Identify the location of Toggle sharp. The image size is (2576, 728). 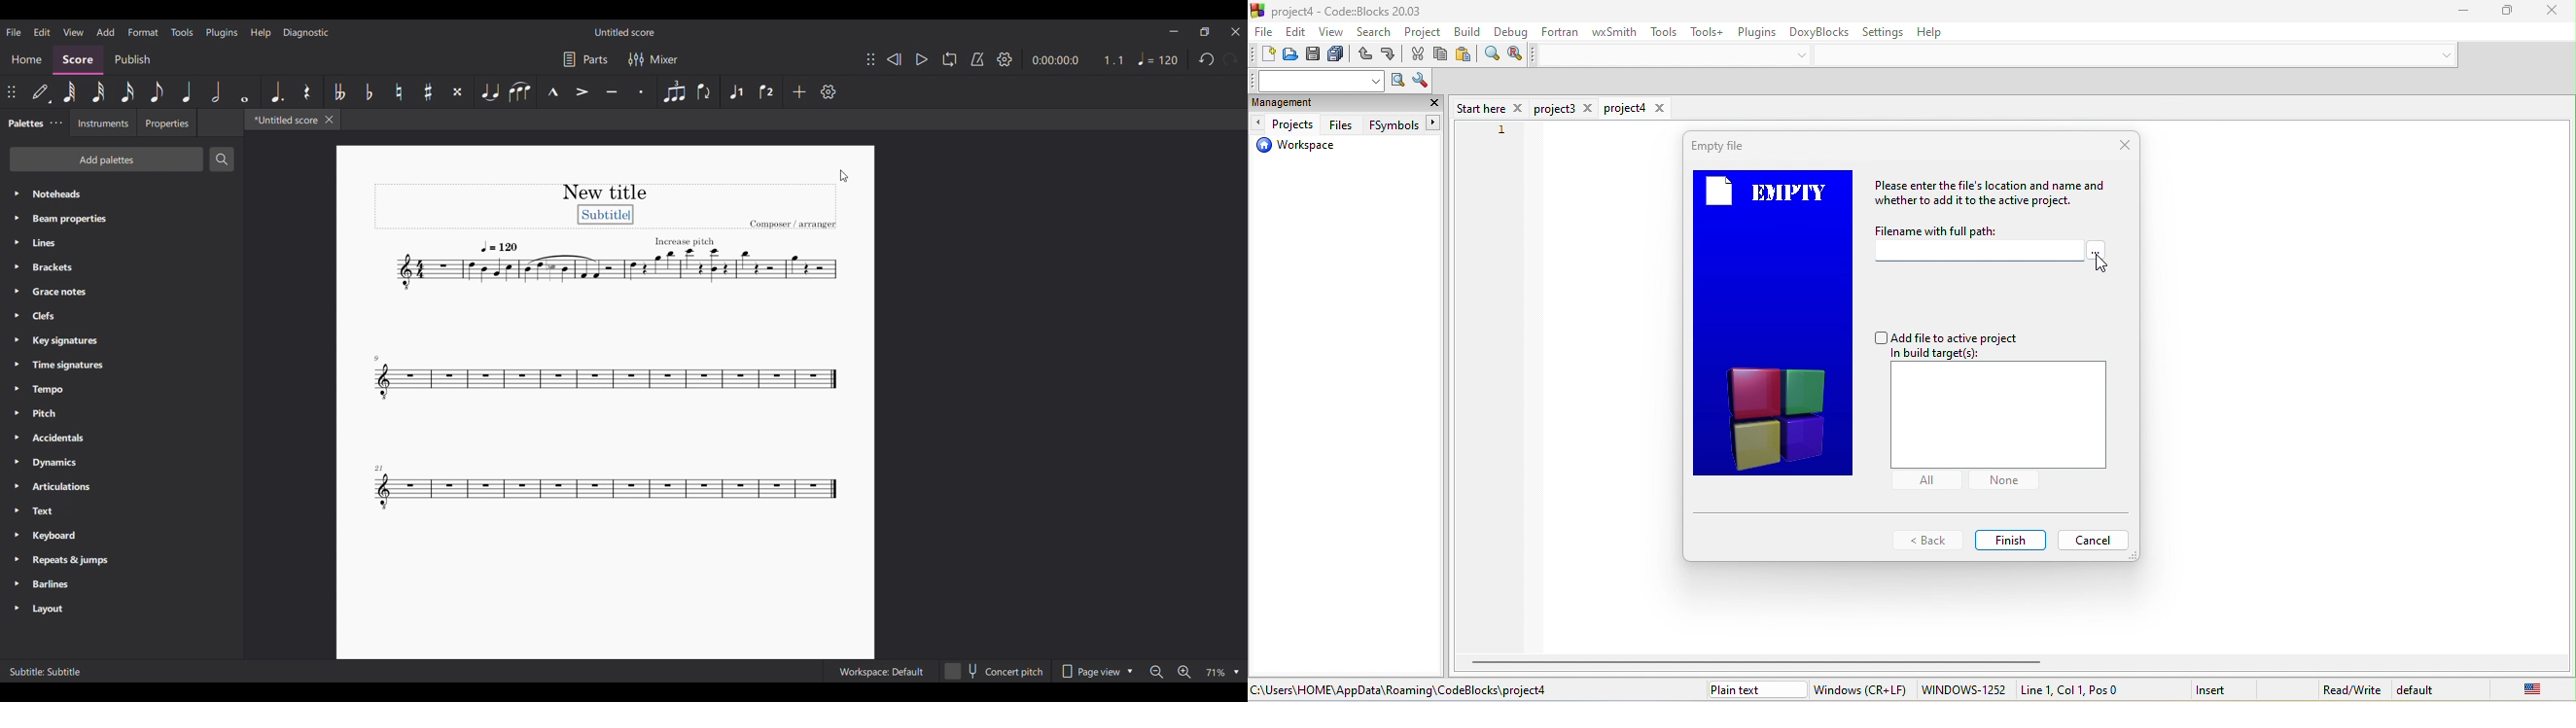
(428, 92).